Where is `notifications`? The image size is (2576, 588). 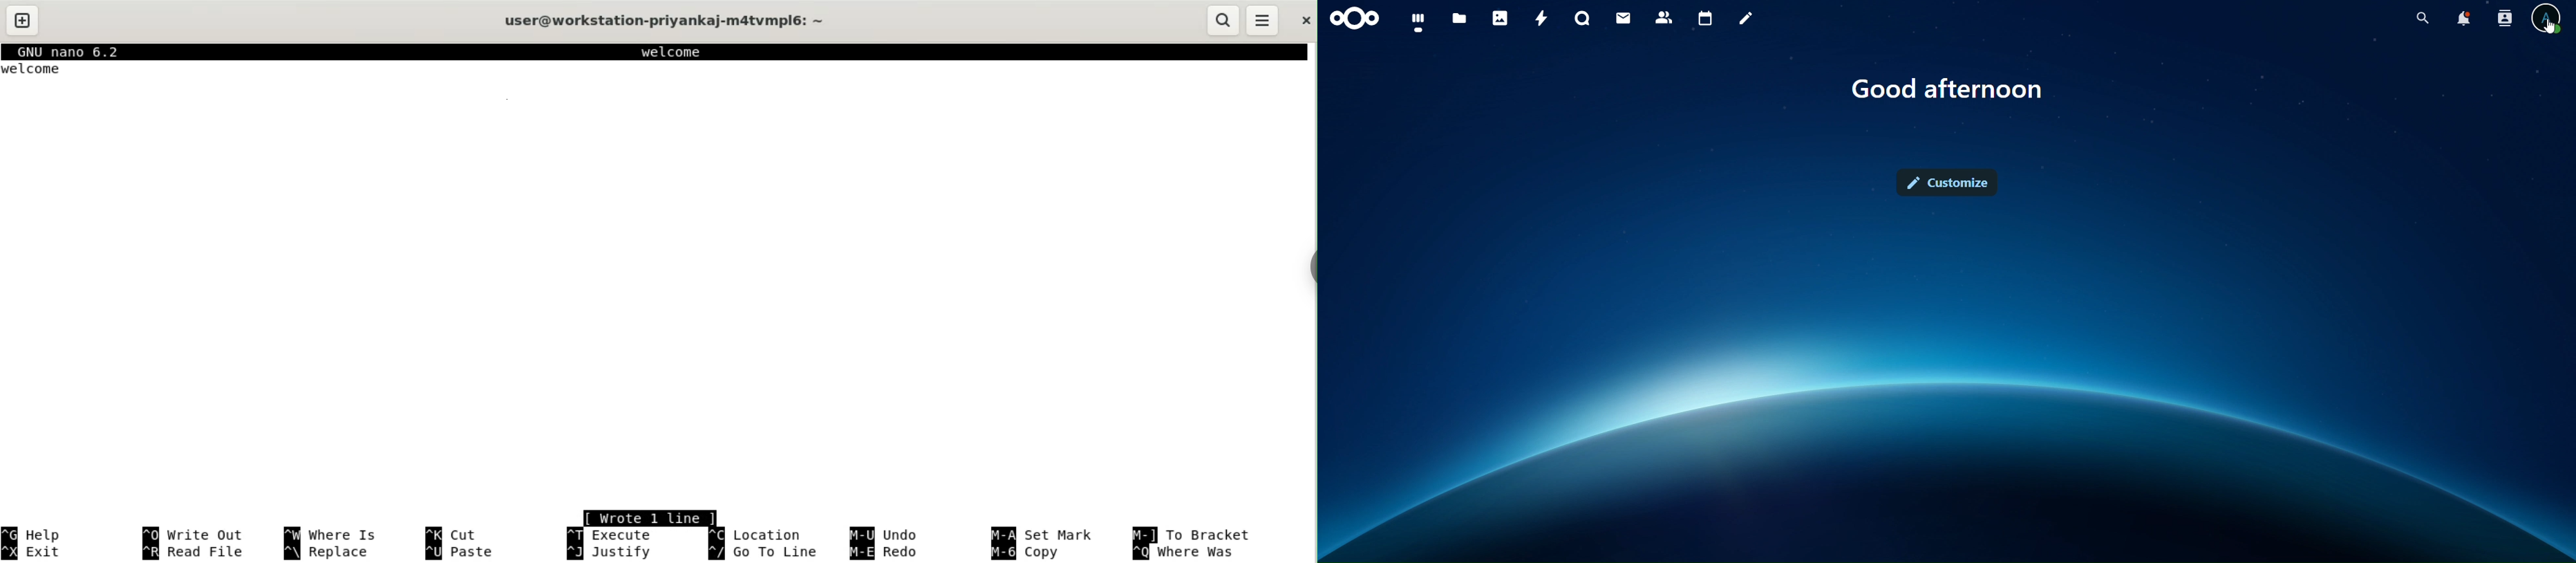 notifications is located at coordinates (2465, 18).